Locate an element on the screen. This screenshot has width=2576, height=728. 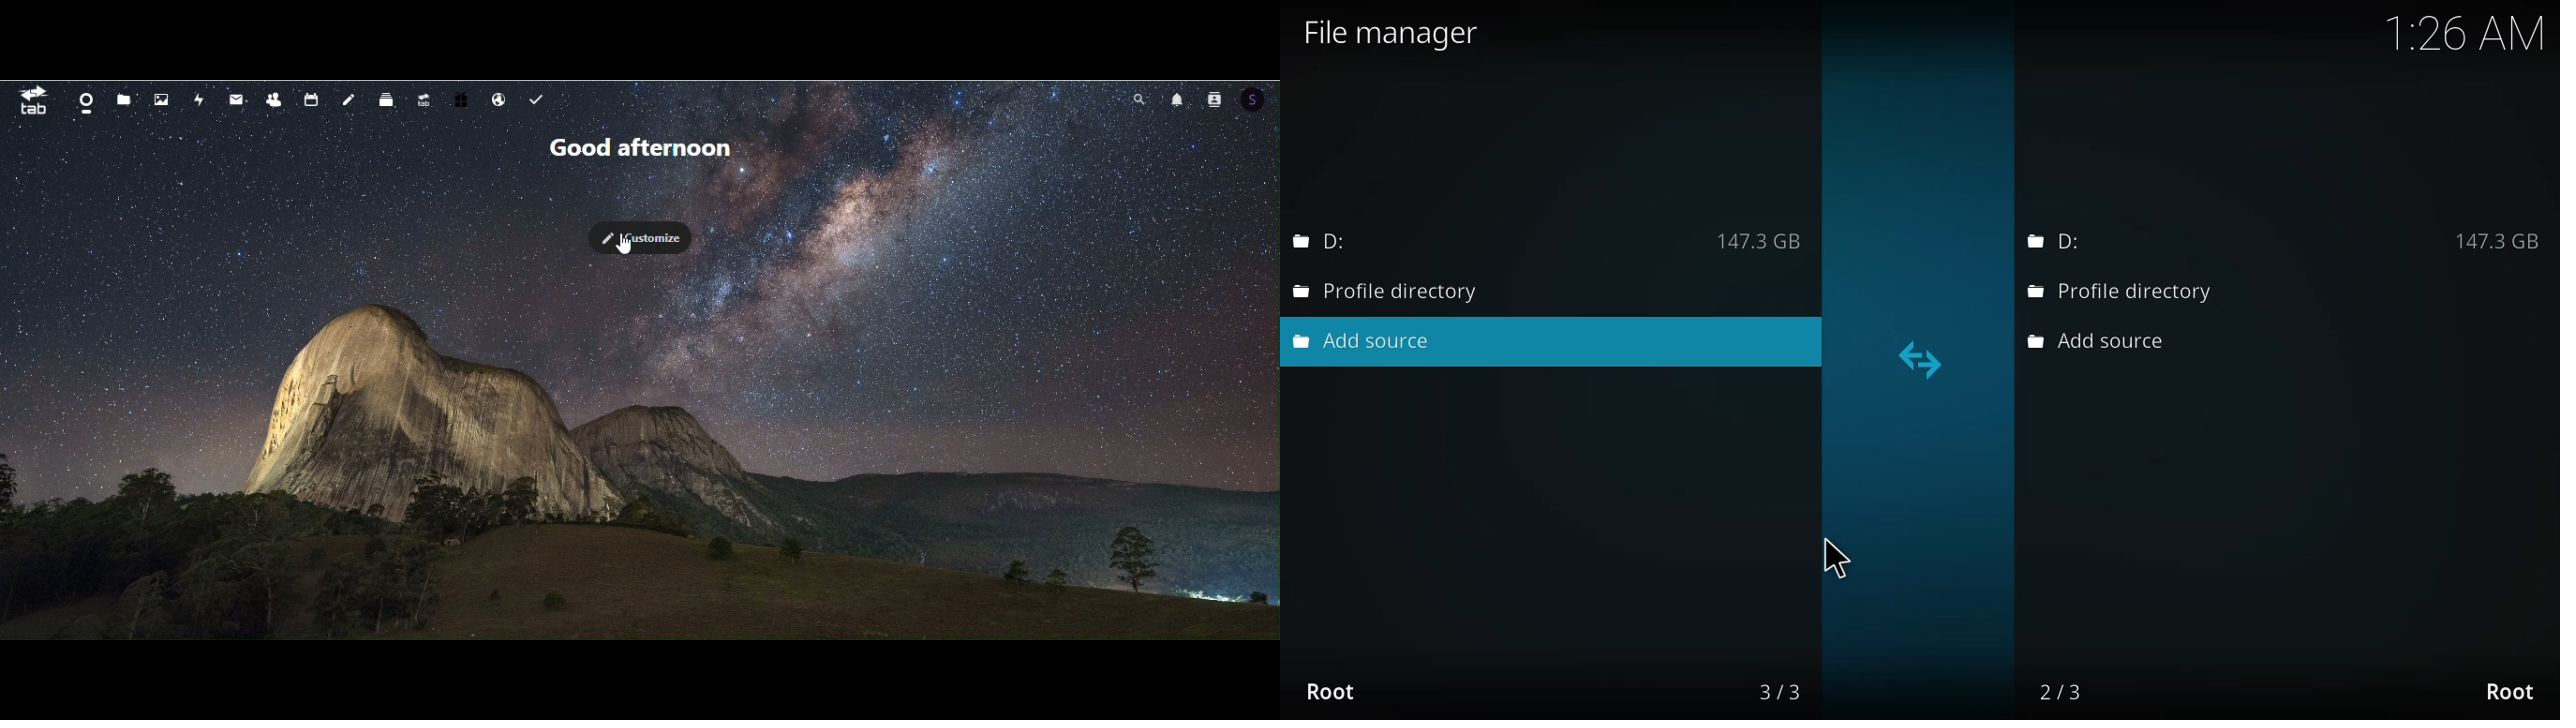
tab is located at coordinates (31, 102).